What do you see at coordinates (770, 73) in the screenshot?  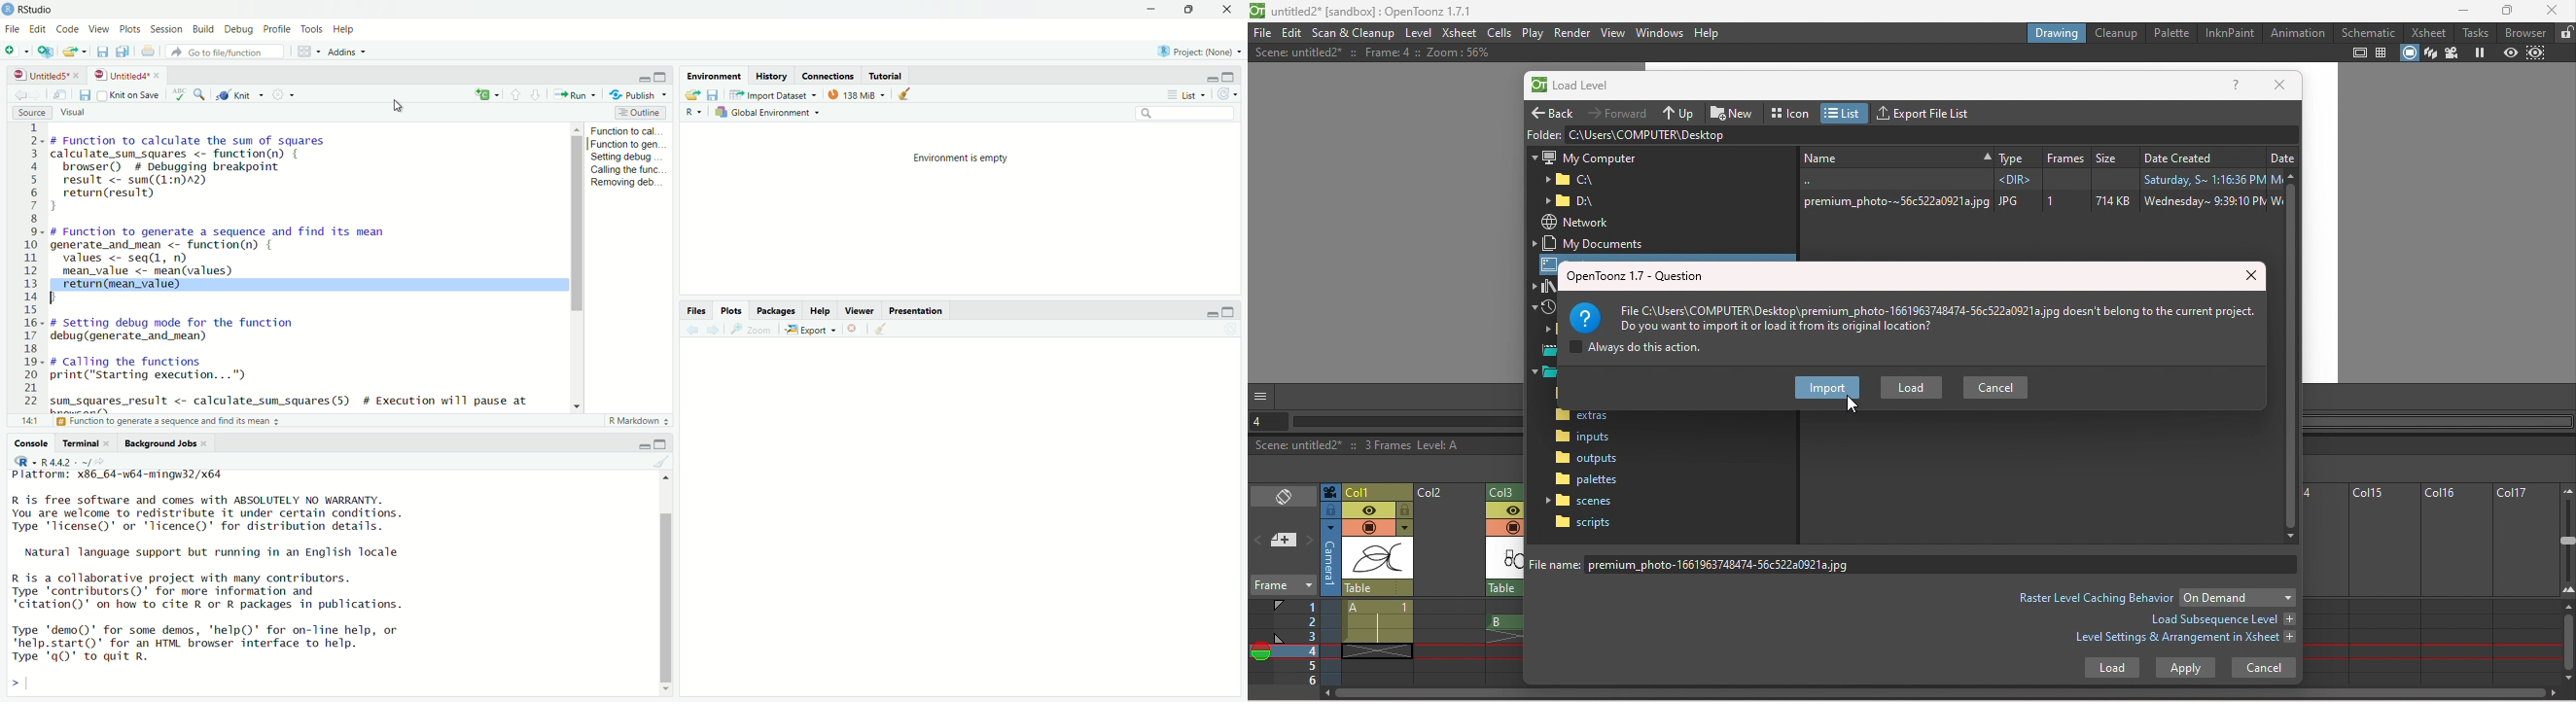 I see `history` at bounding box center [770, 73].